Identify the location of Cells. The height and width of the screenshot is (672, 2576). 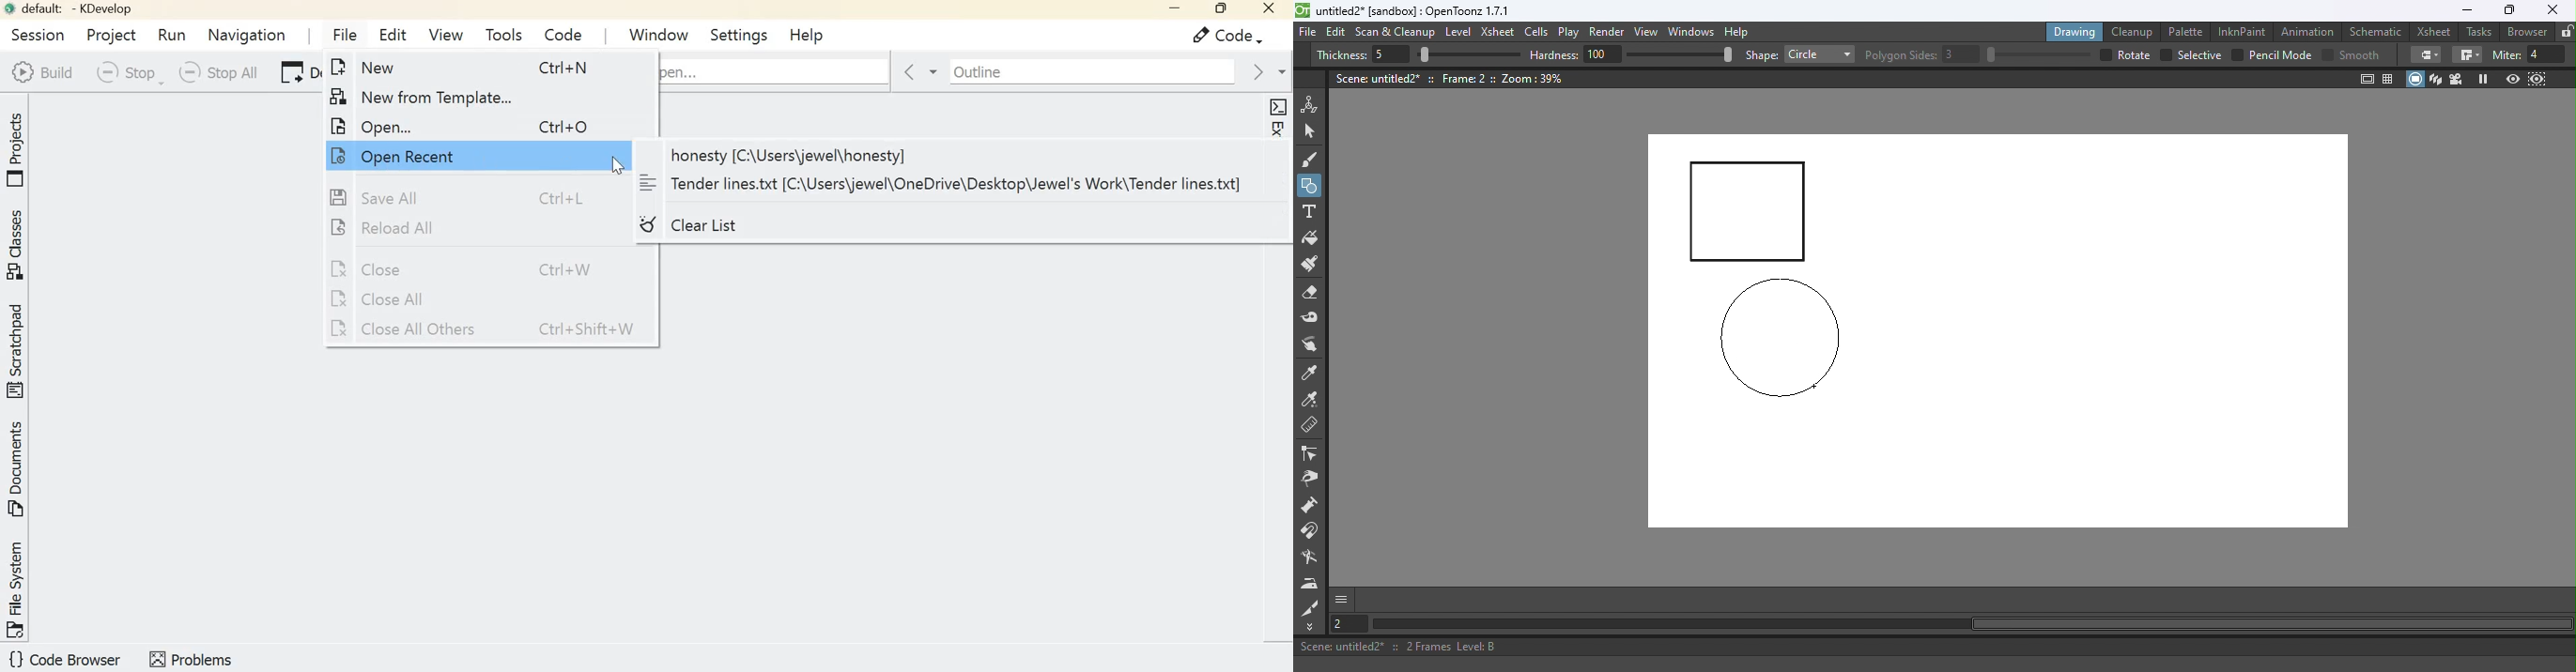
(1539, 33).